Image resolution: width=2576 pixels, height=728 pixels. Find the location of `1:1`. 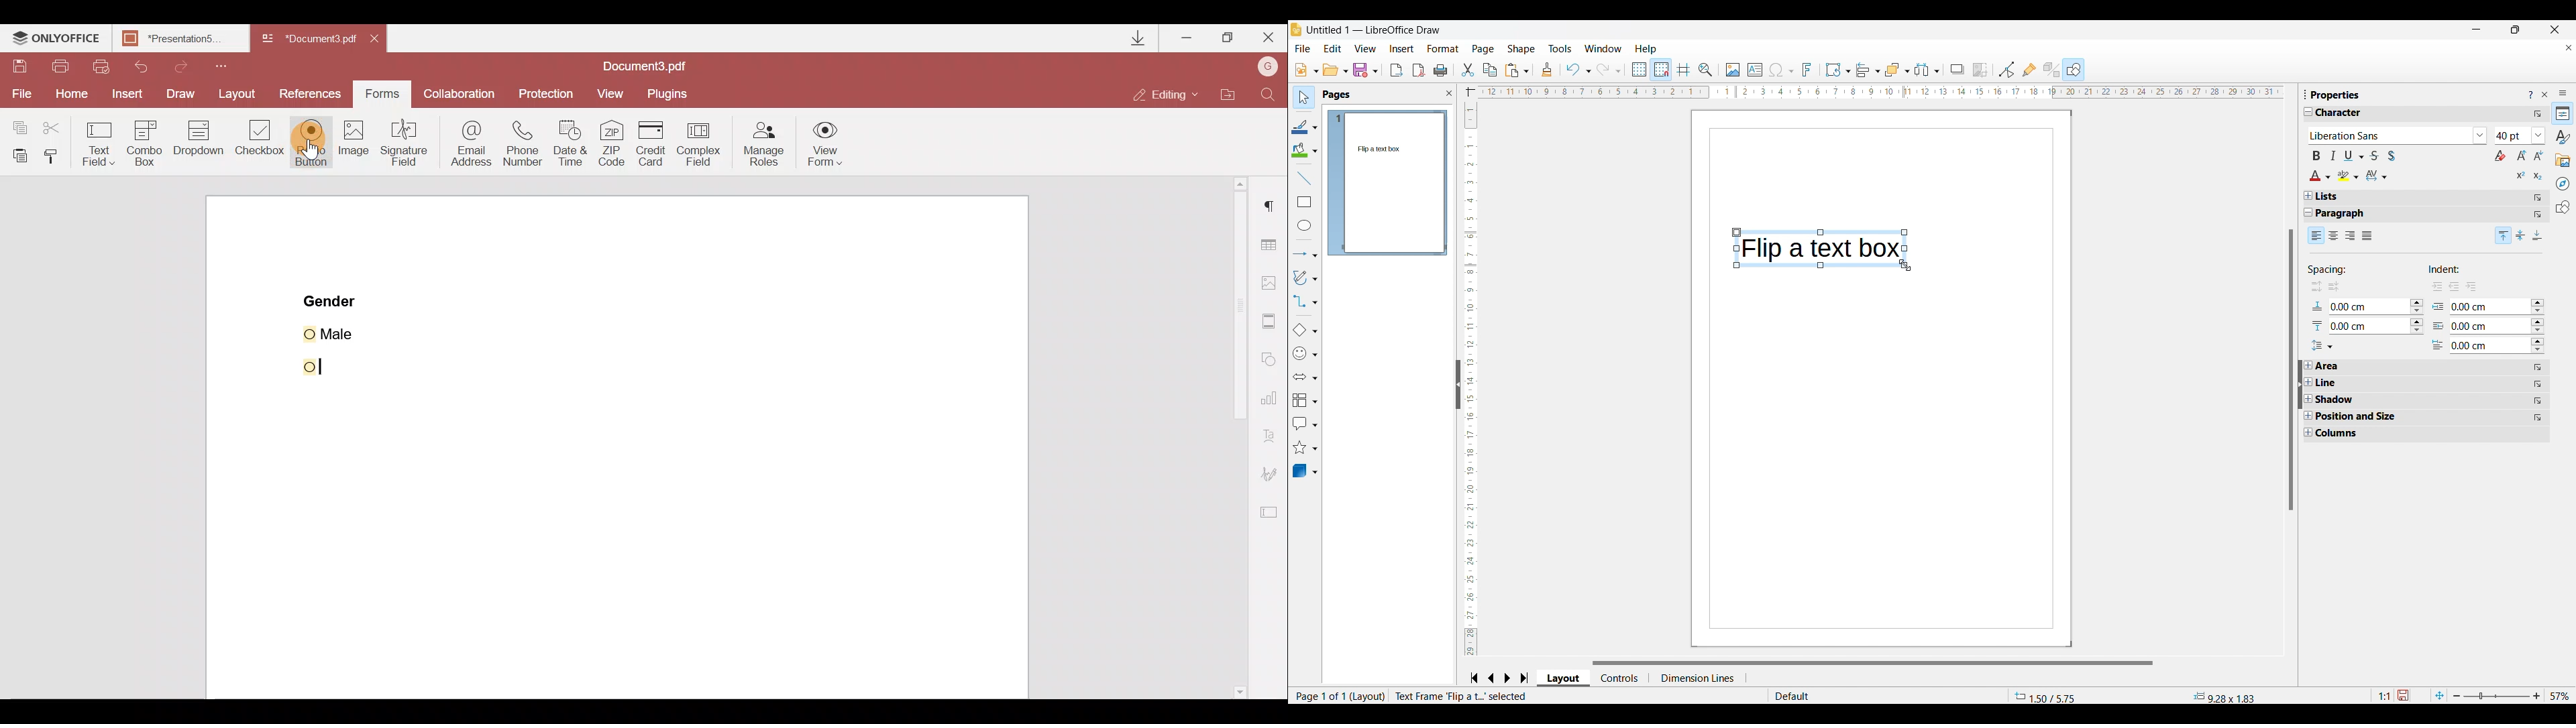

1:1 is located at coordinates (2383, 696).